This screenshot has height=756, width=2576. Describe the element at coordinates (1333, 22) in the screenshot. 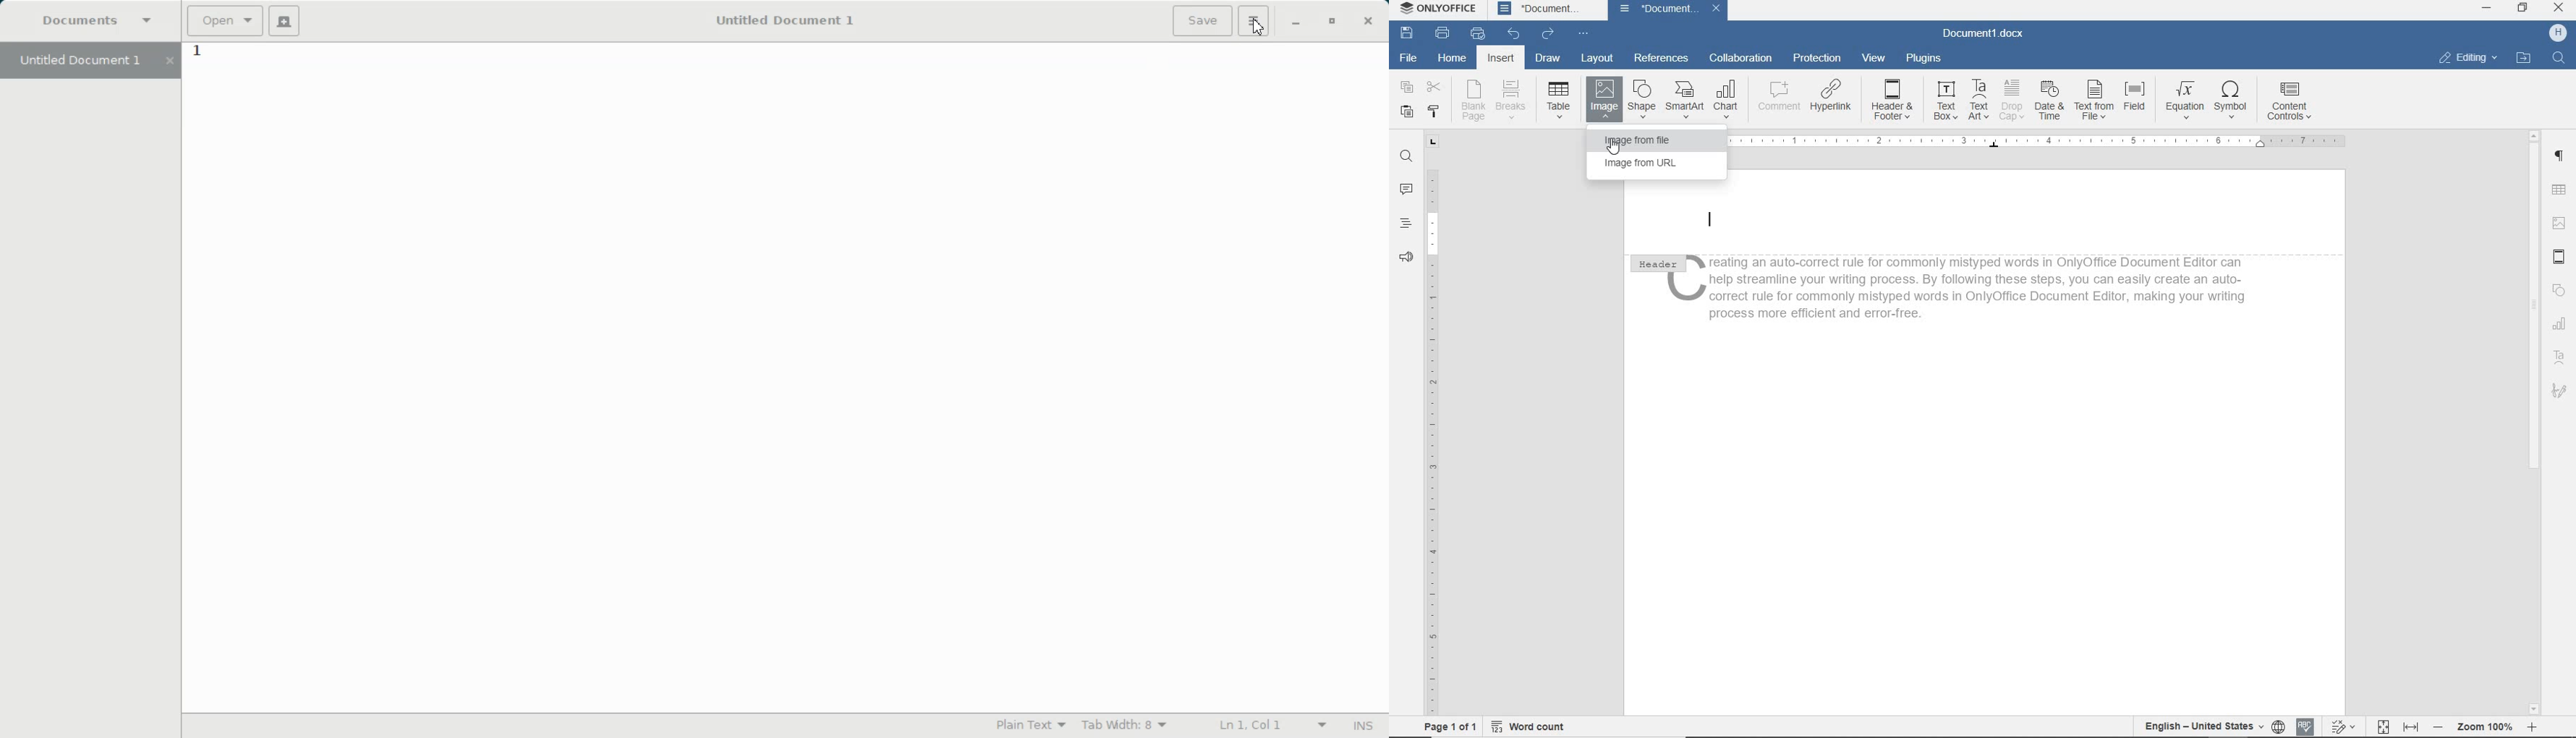

I see `Maximize` at that location.